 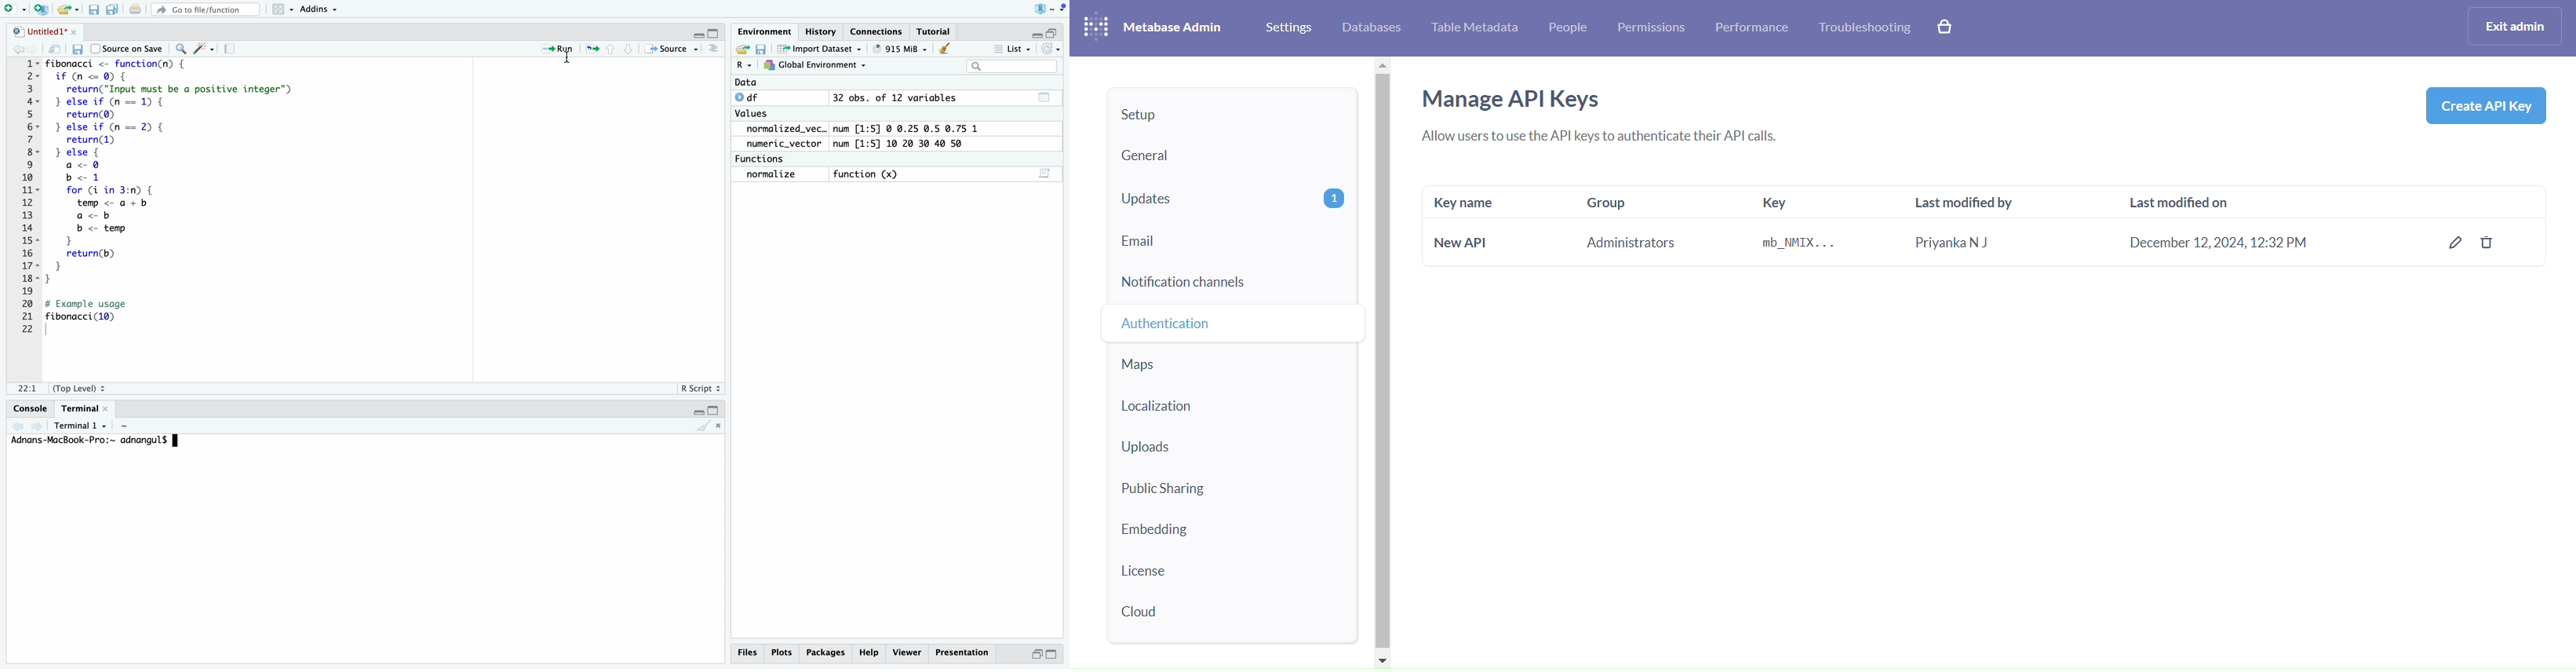 I want to click on find/replace, so click(x=180, y=49).